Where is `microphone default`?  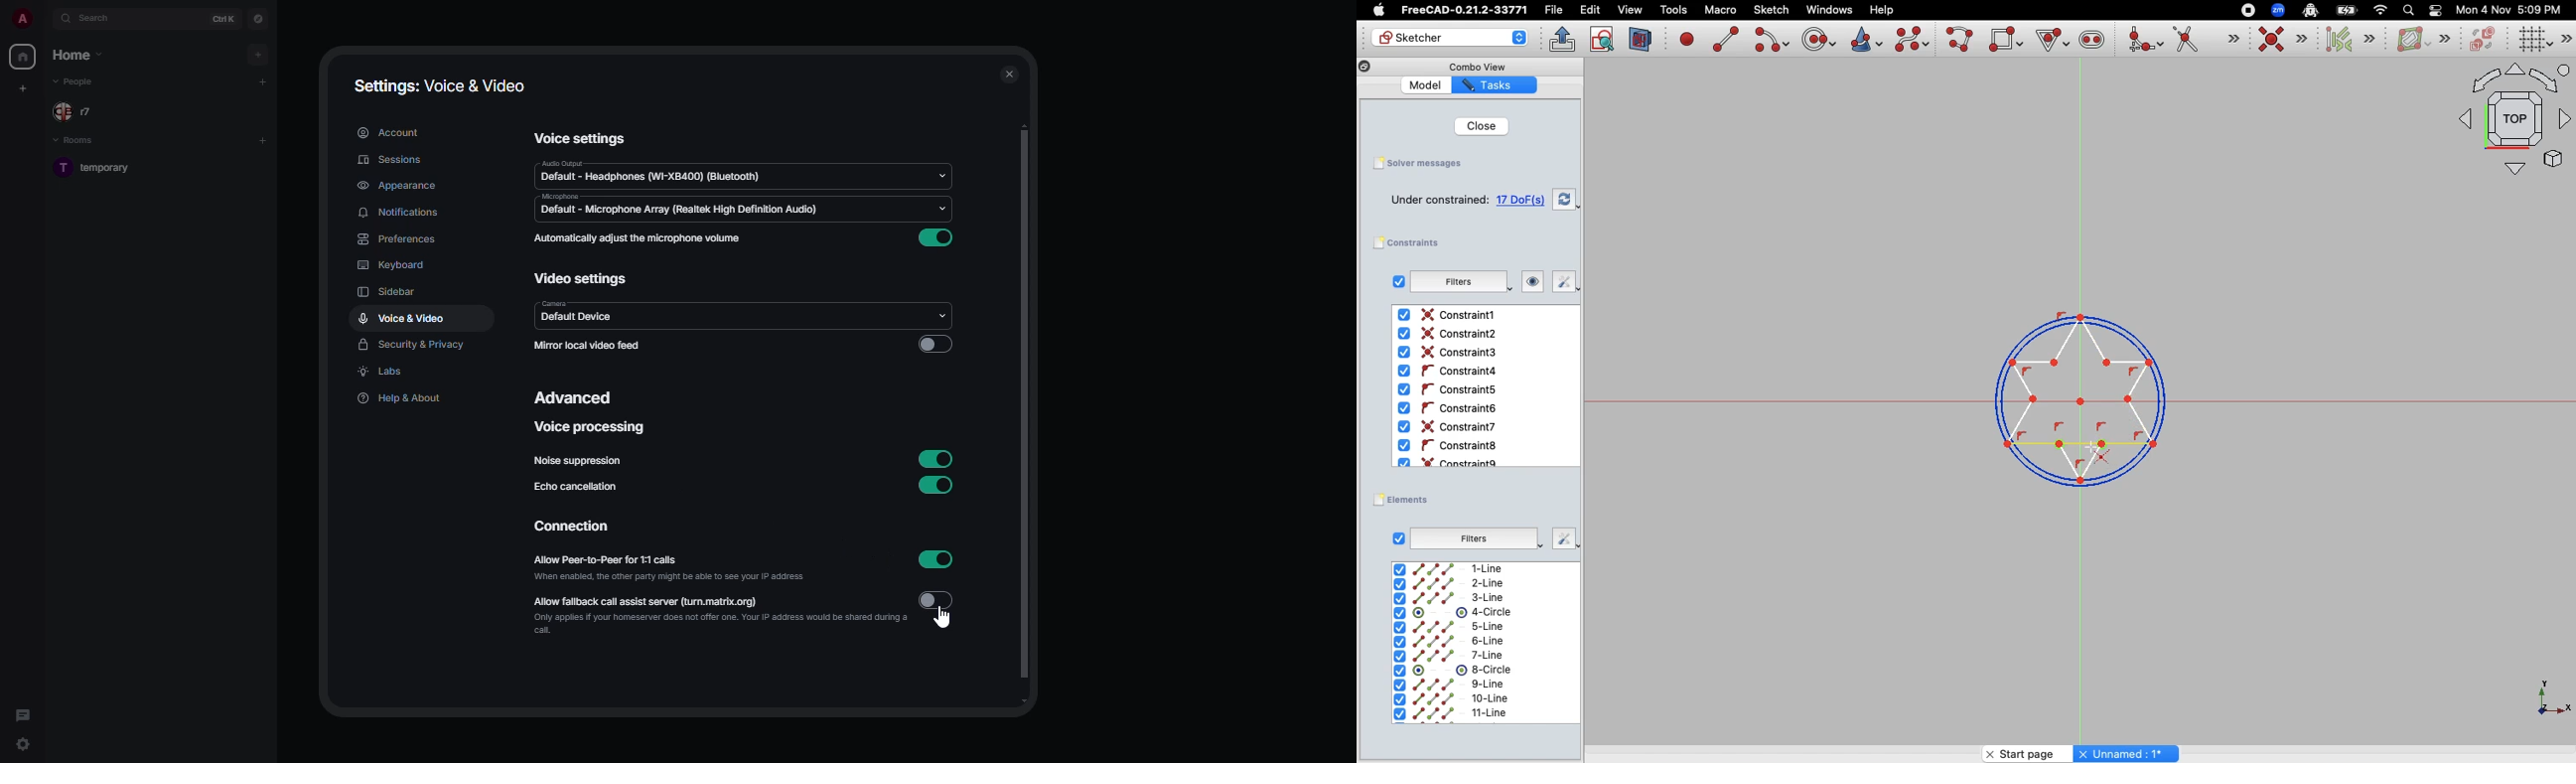 microphone default is located at coordinates (677, 205).